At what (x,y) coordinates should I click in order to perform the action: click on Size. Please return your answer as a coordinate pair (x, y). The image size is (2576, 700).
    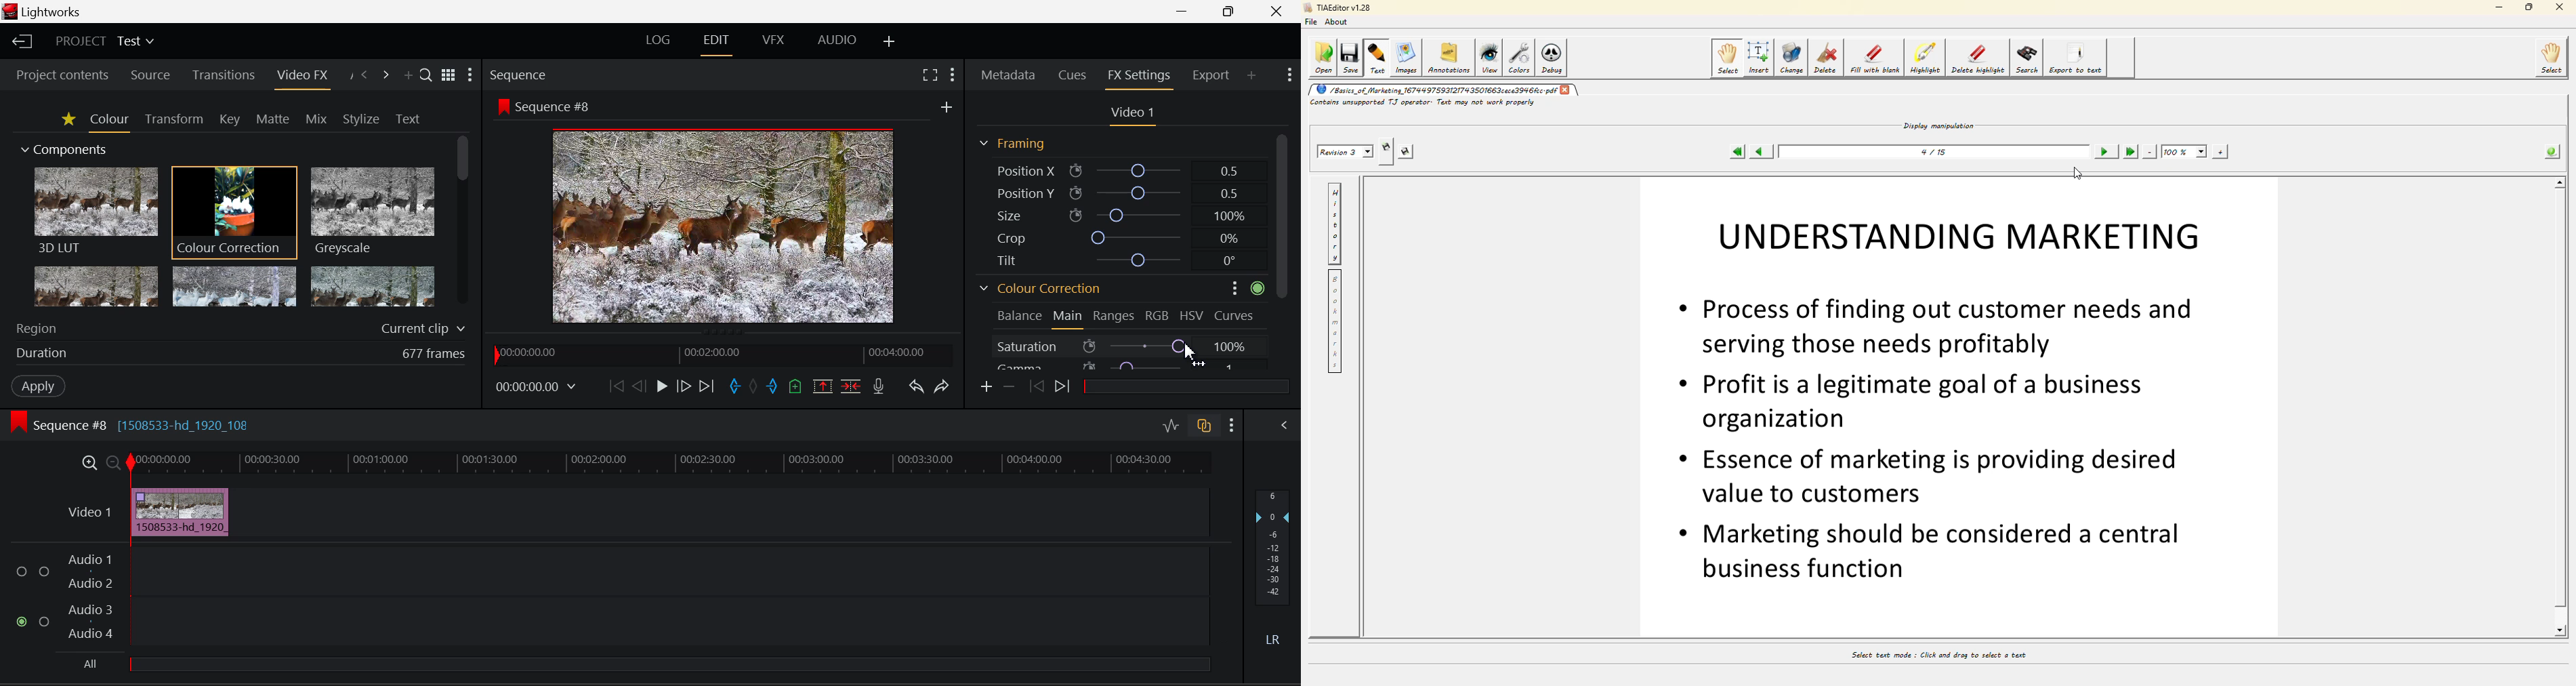
    Looking at the image, I should click on (1115, 215).